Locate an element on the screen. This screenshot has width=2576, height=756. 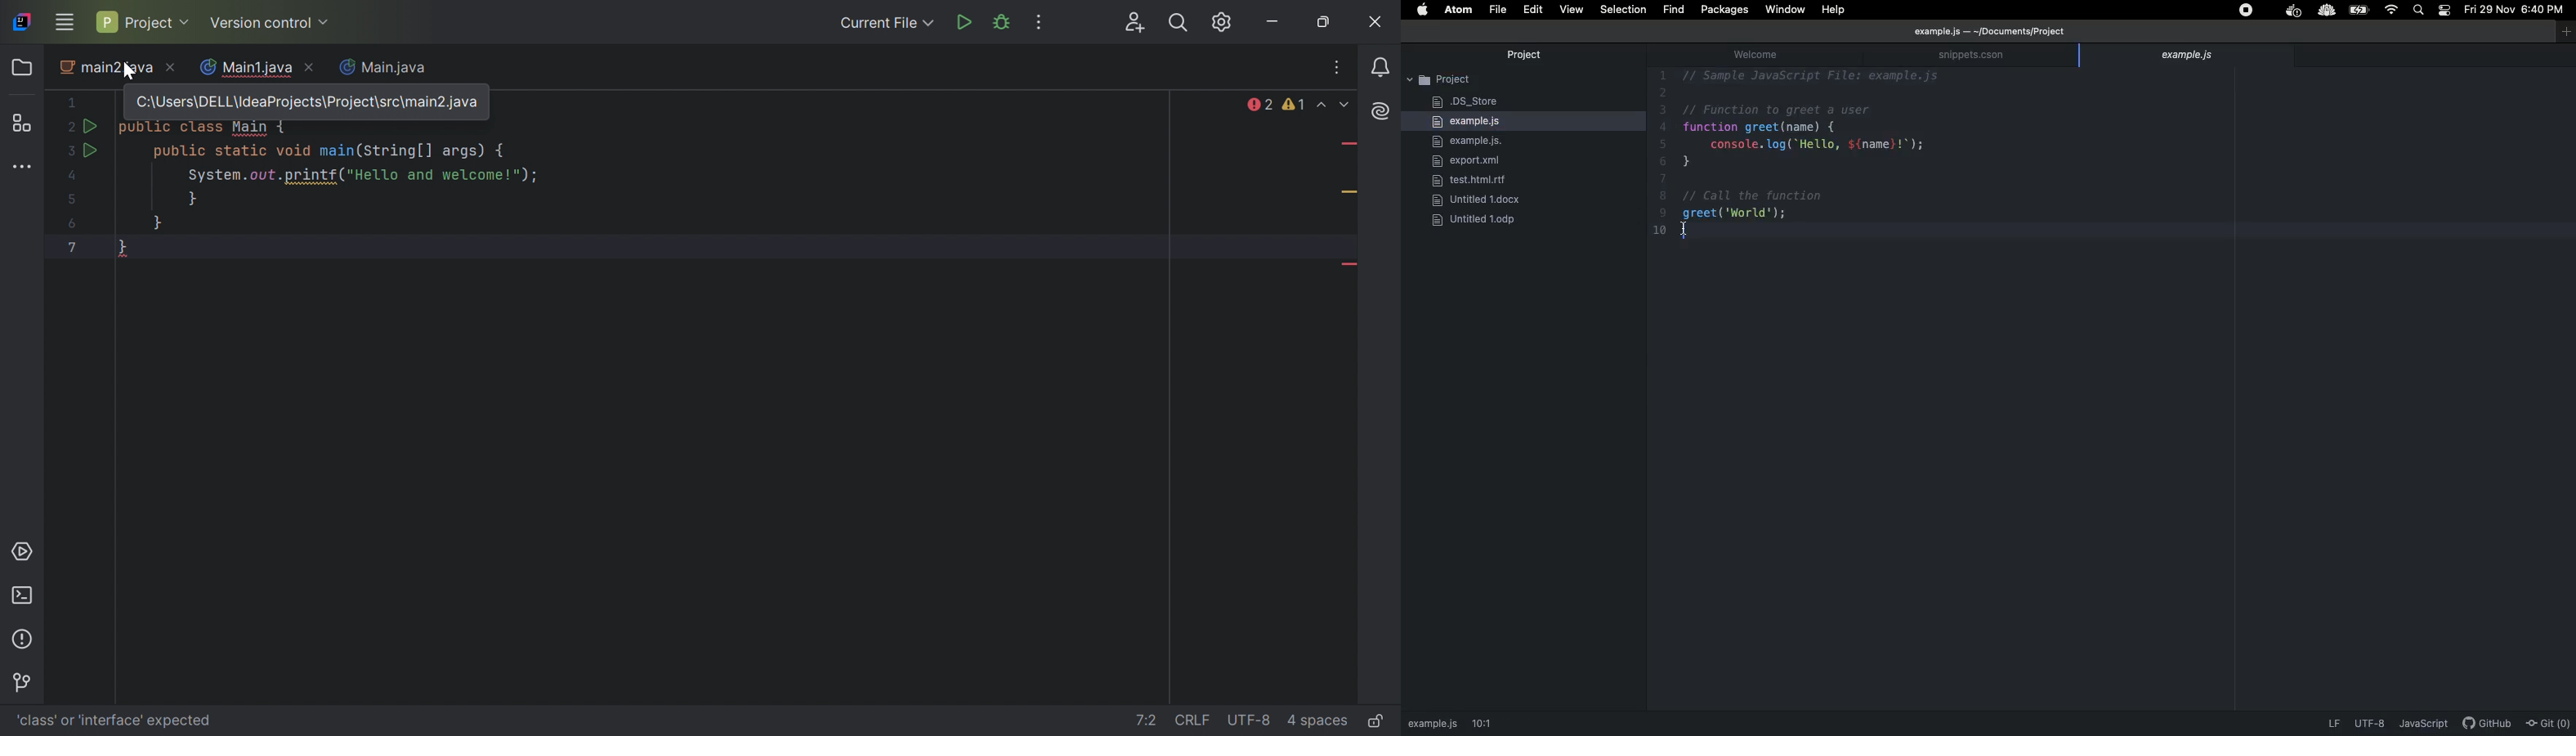
ODP is located at coordinates (1481, 219).